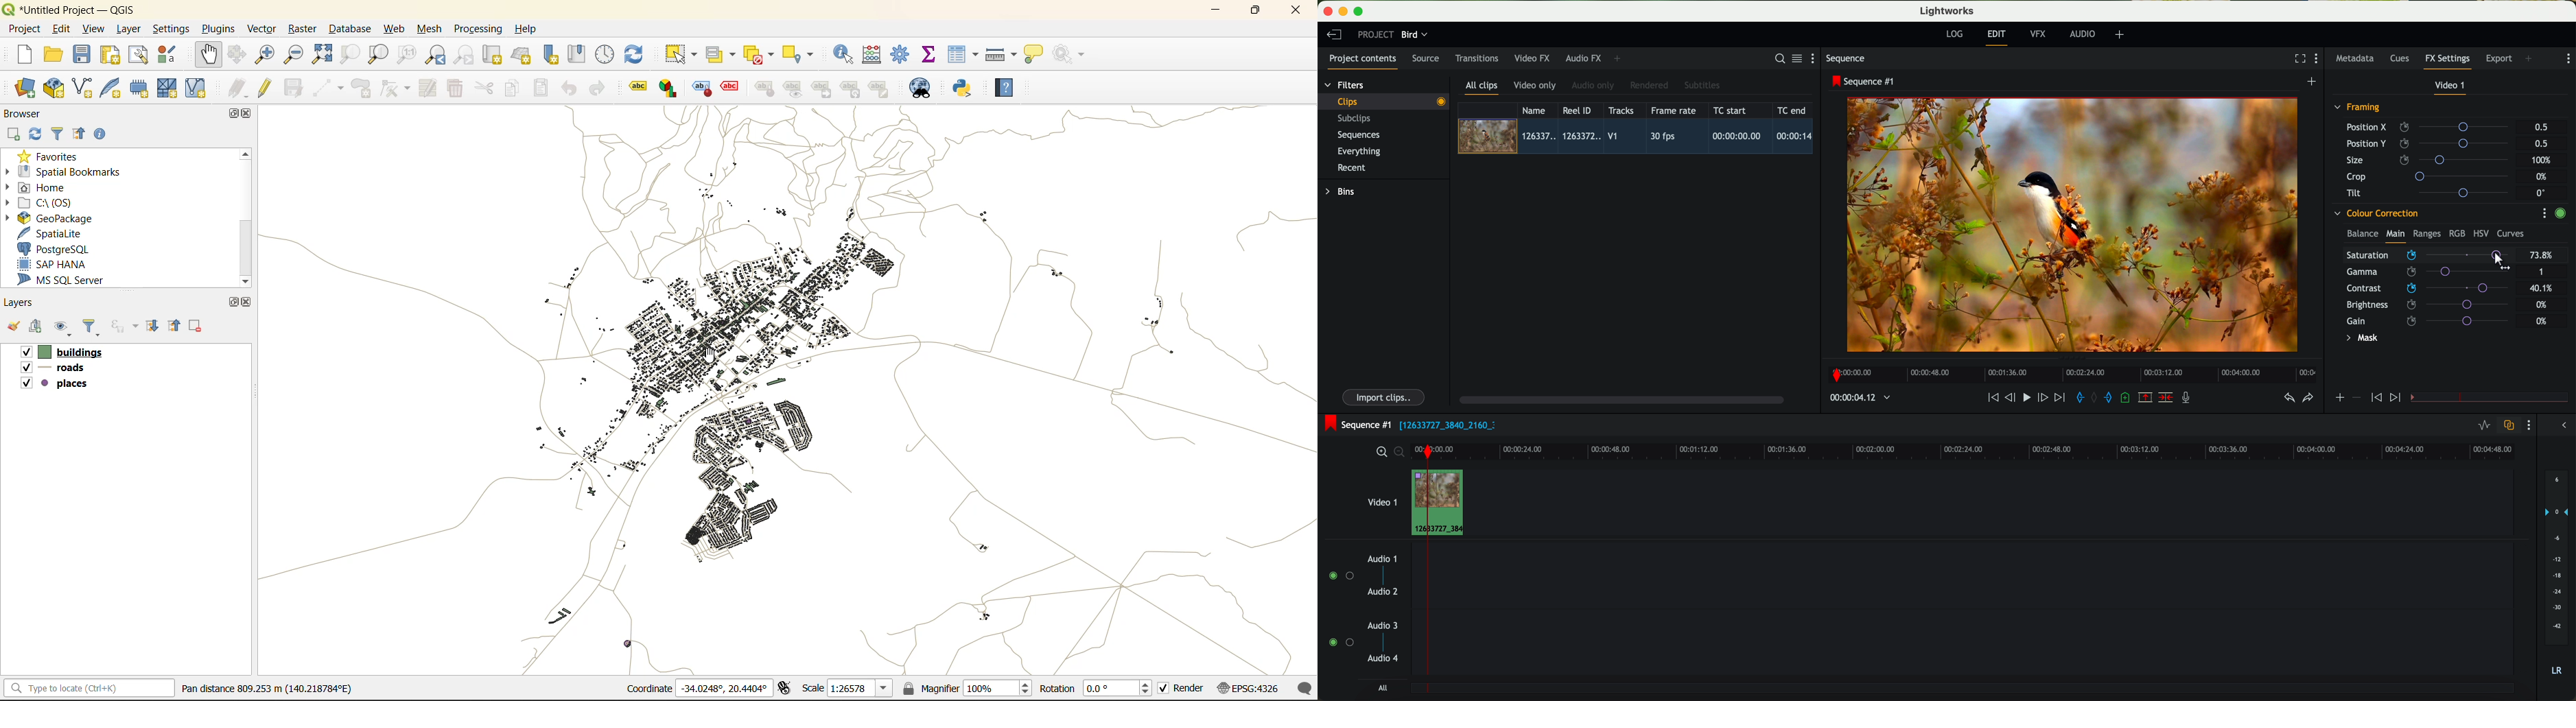 The image size is (2576, 728). Describe the element at coordinates (2339, 399) in the screenshot. I see `icon` at that location.